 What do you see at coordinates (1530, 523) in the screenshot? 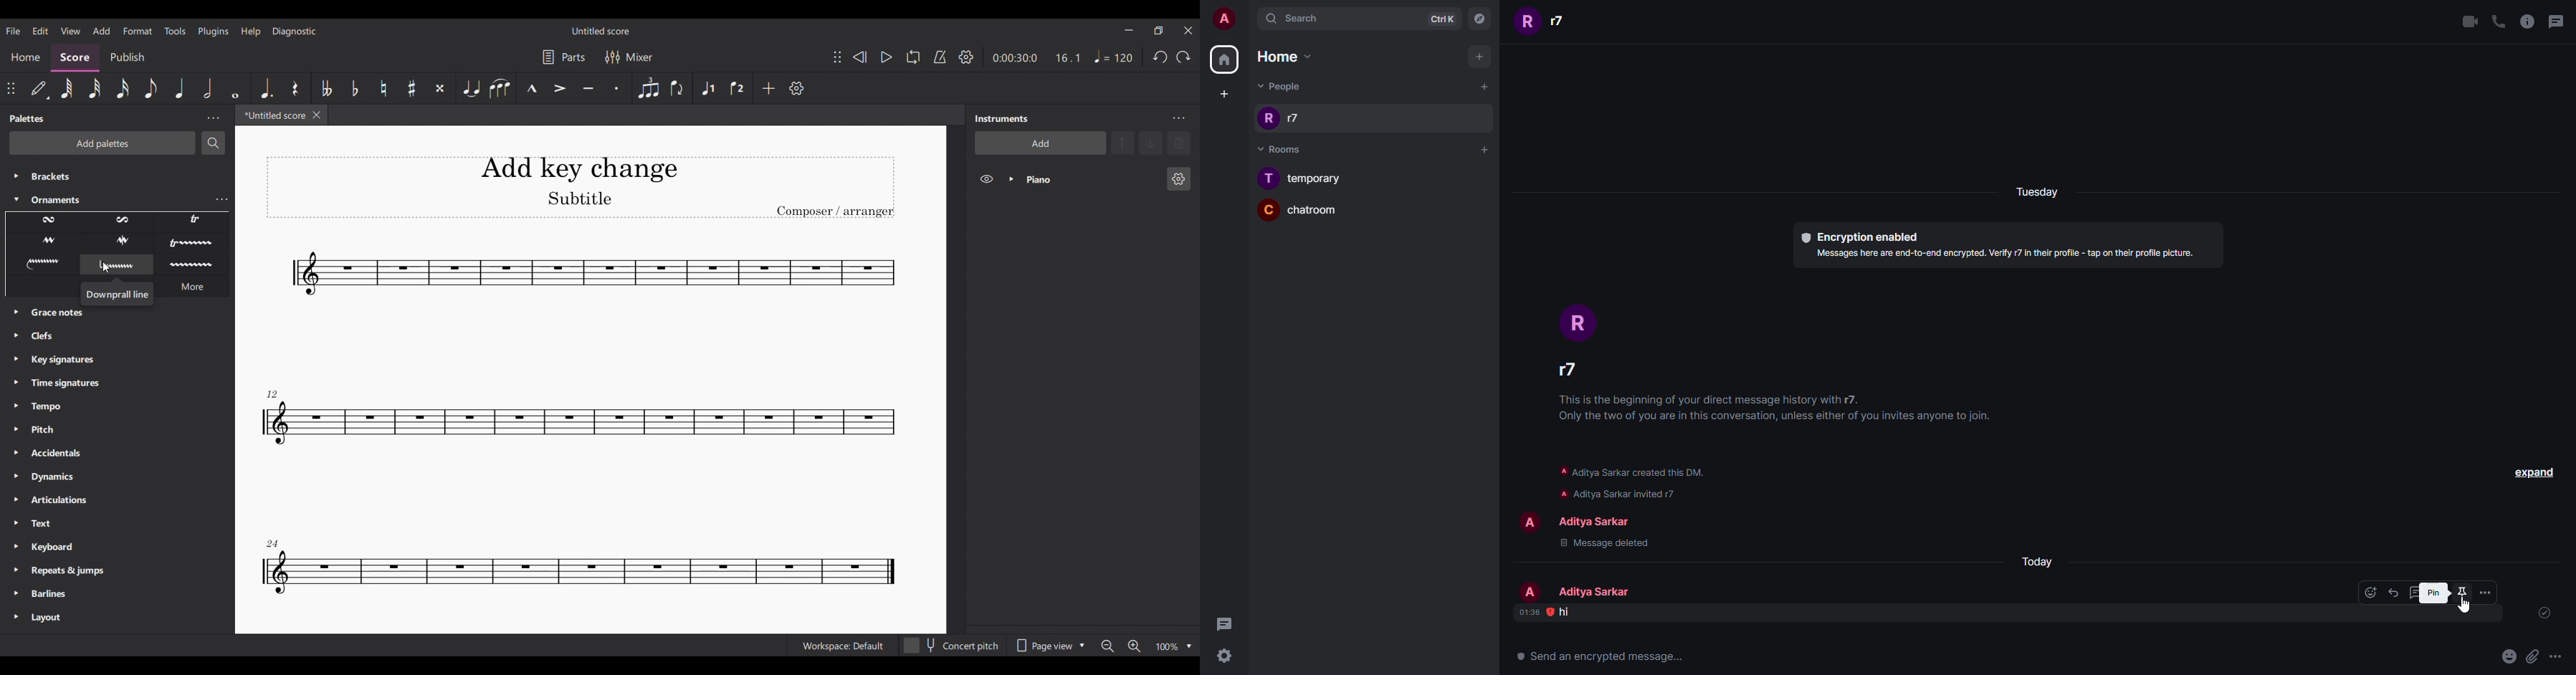
I see `profile` at bounding box center [1530, 523].